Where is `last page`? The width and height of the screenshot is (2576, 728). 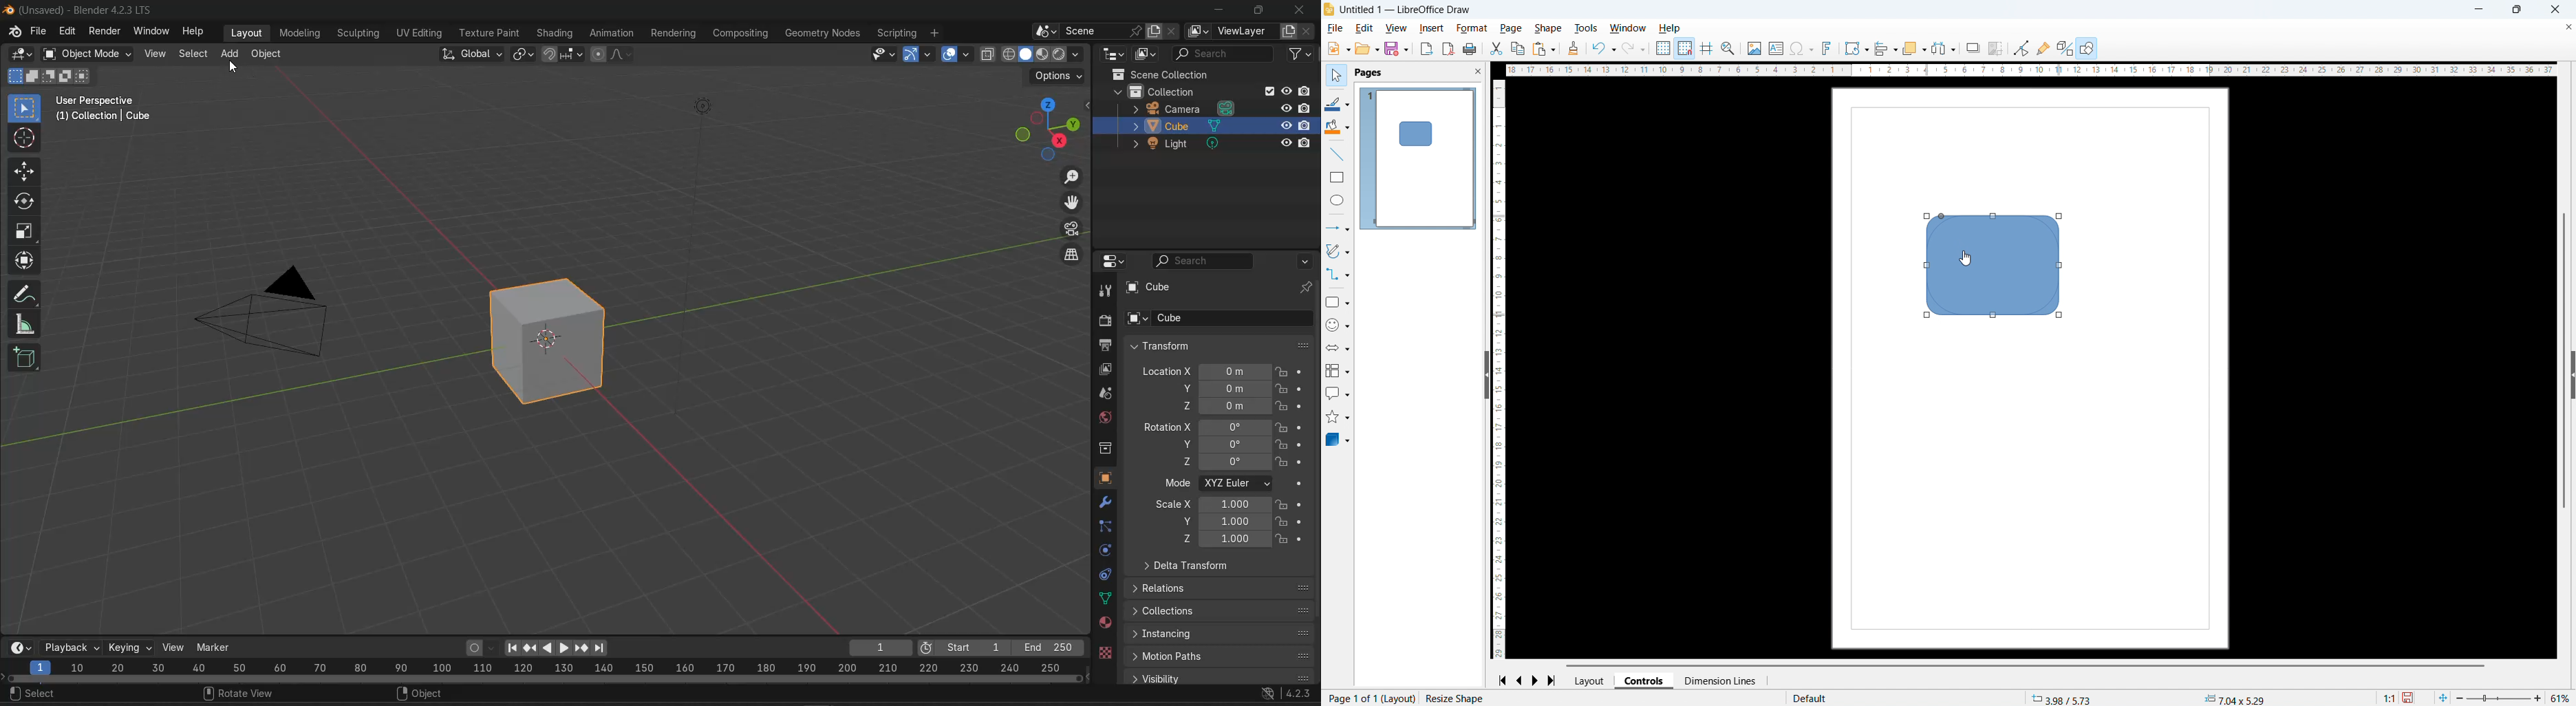
last page is located at coordinates (1554, 681).